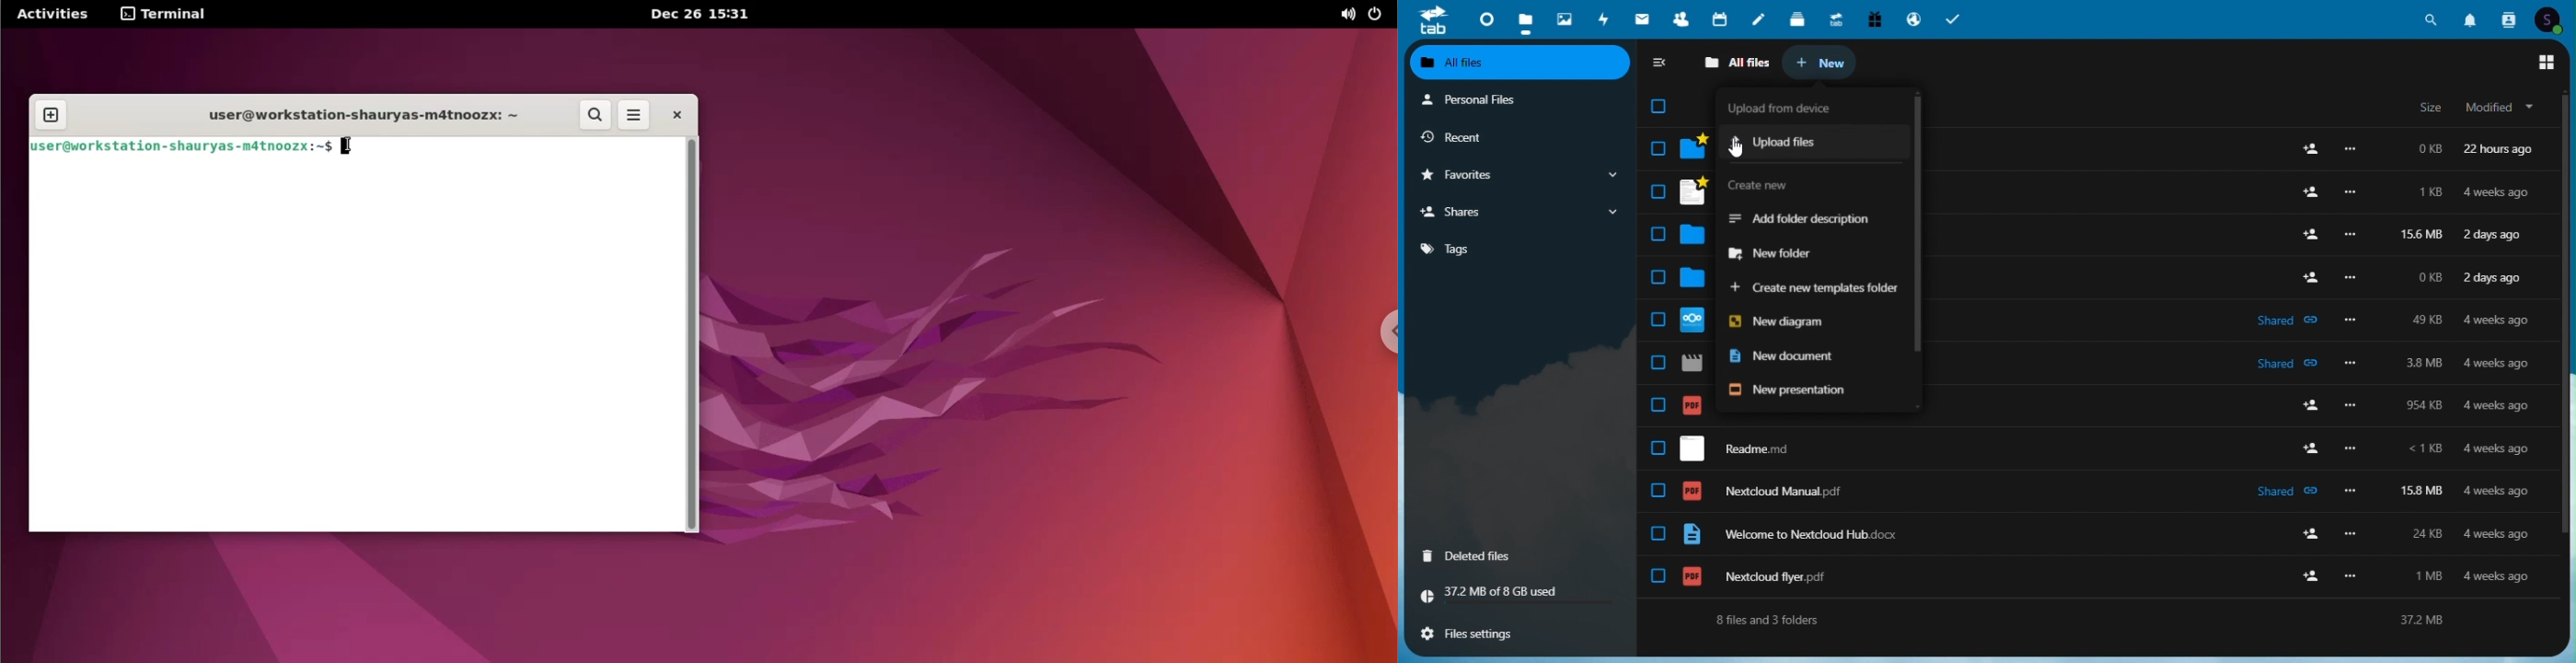  What do you see at coordinates (1605, 18) in the screenshot?
I see `Activity photos` at bounding box center [1605, 18].